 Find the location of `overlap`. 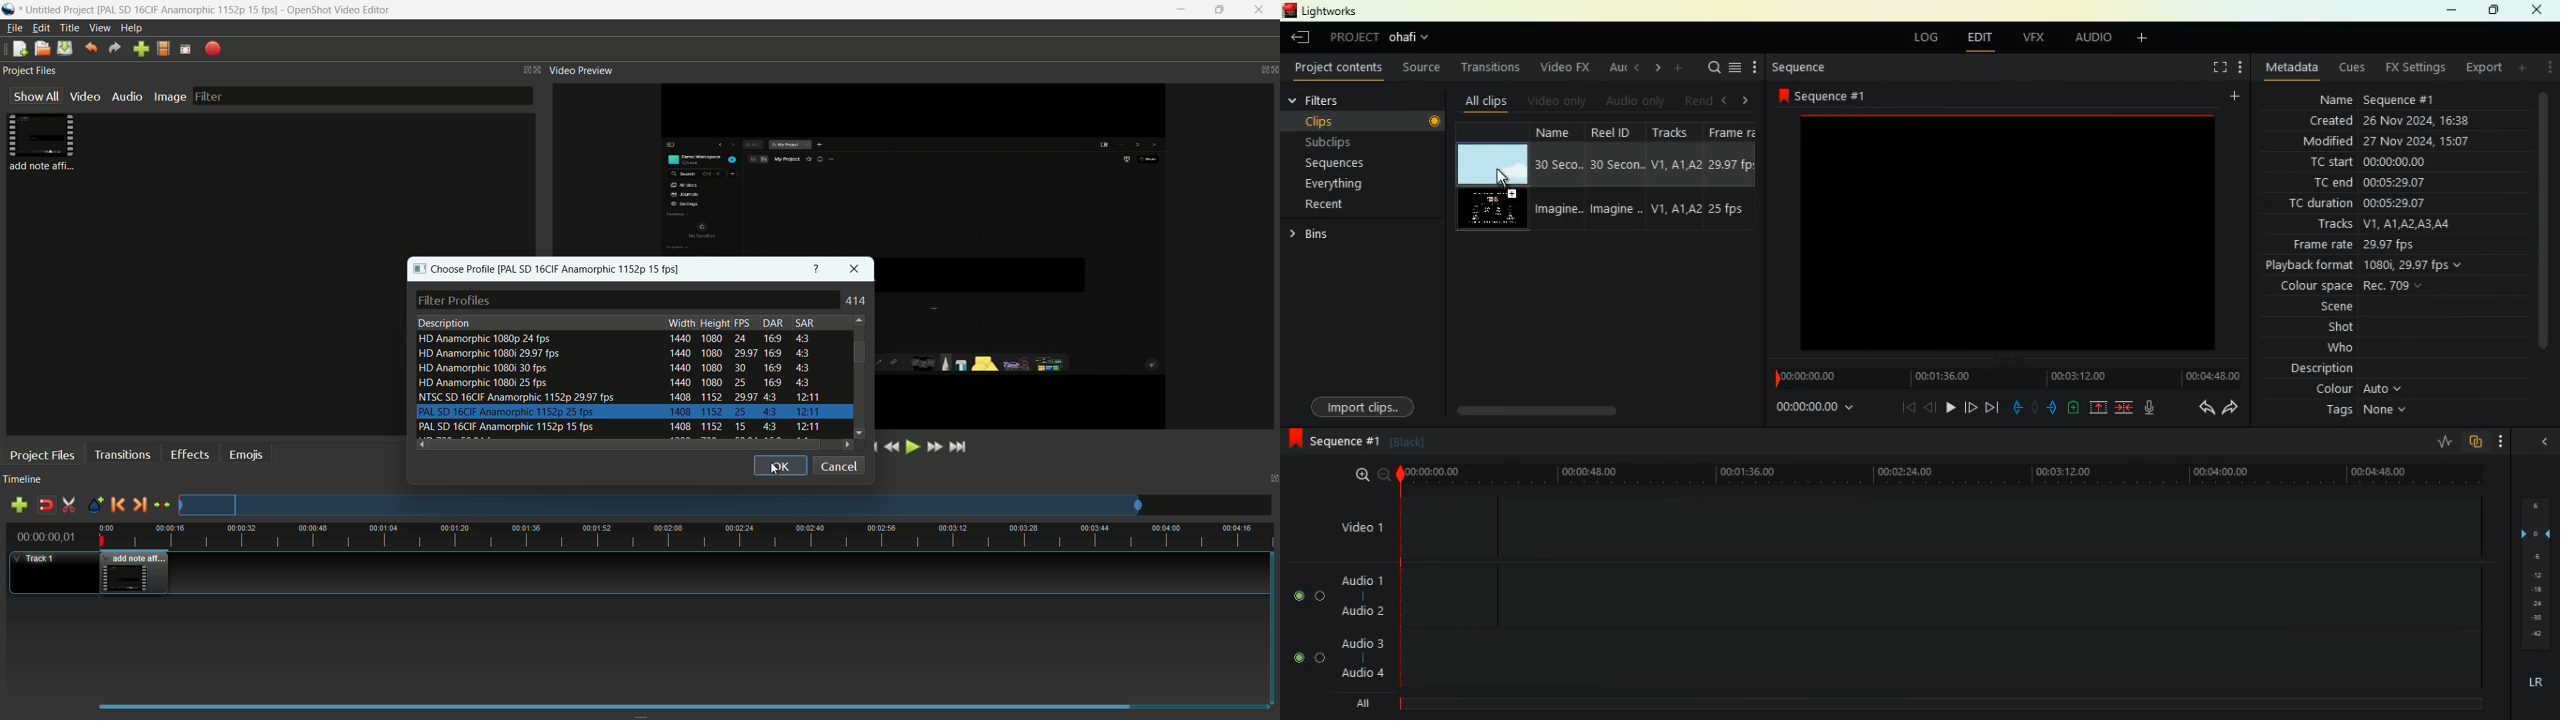

overlap is located at coordinates (2476, 441).